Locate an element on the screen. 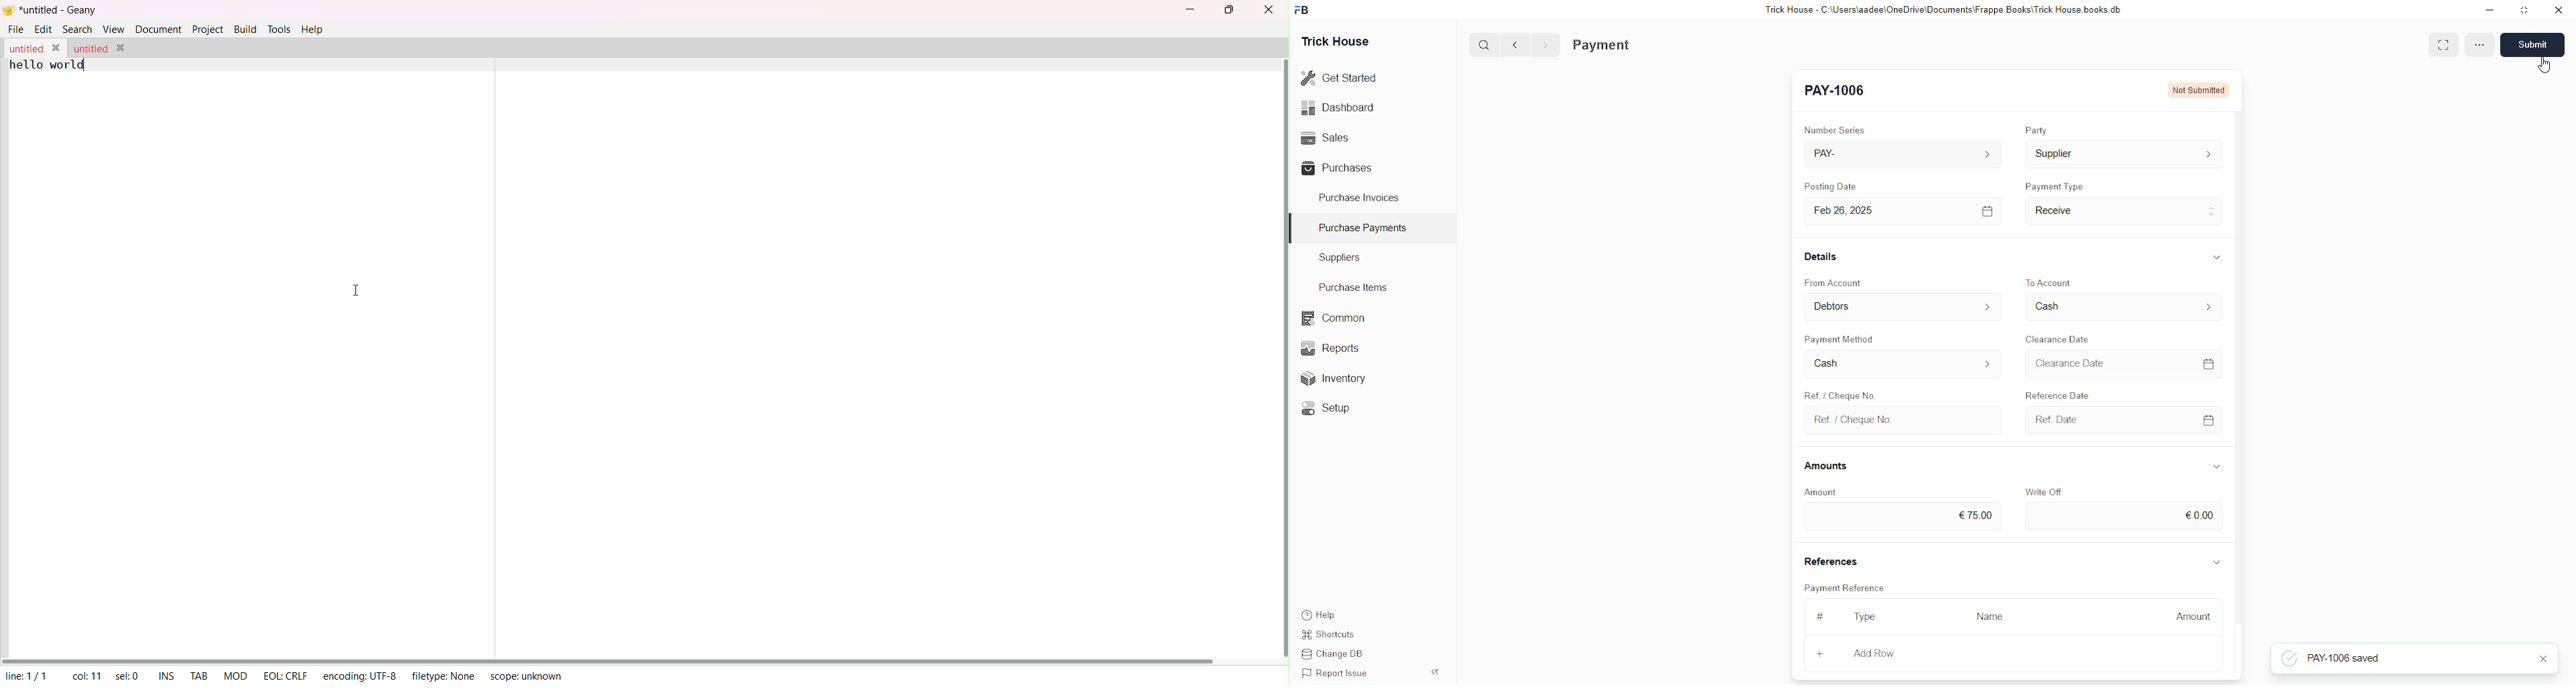 The width and height of the screenshot is (2576, 700). Report Issue is located at coordinates (1332, 672).